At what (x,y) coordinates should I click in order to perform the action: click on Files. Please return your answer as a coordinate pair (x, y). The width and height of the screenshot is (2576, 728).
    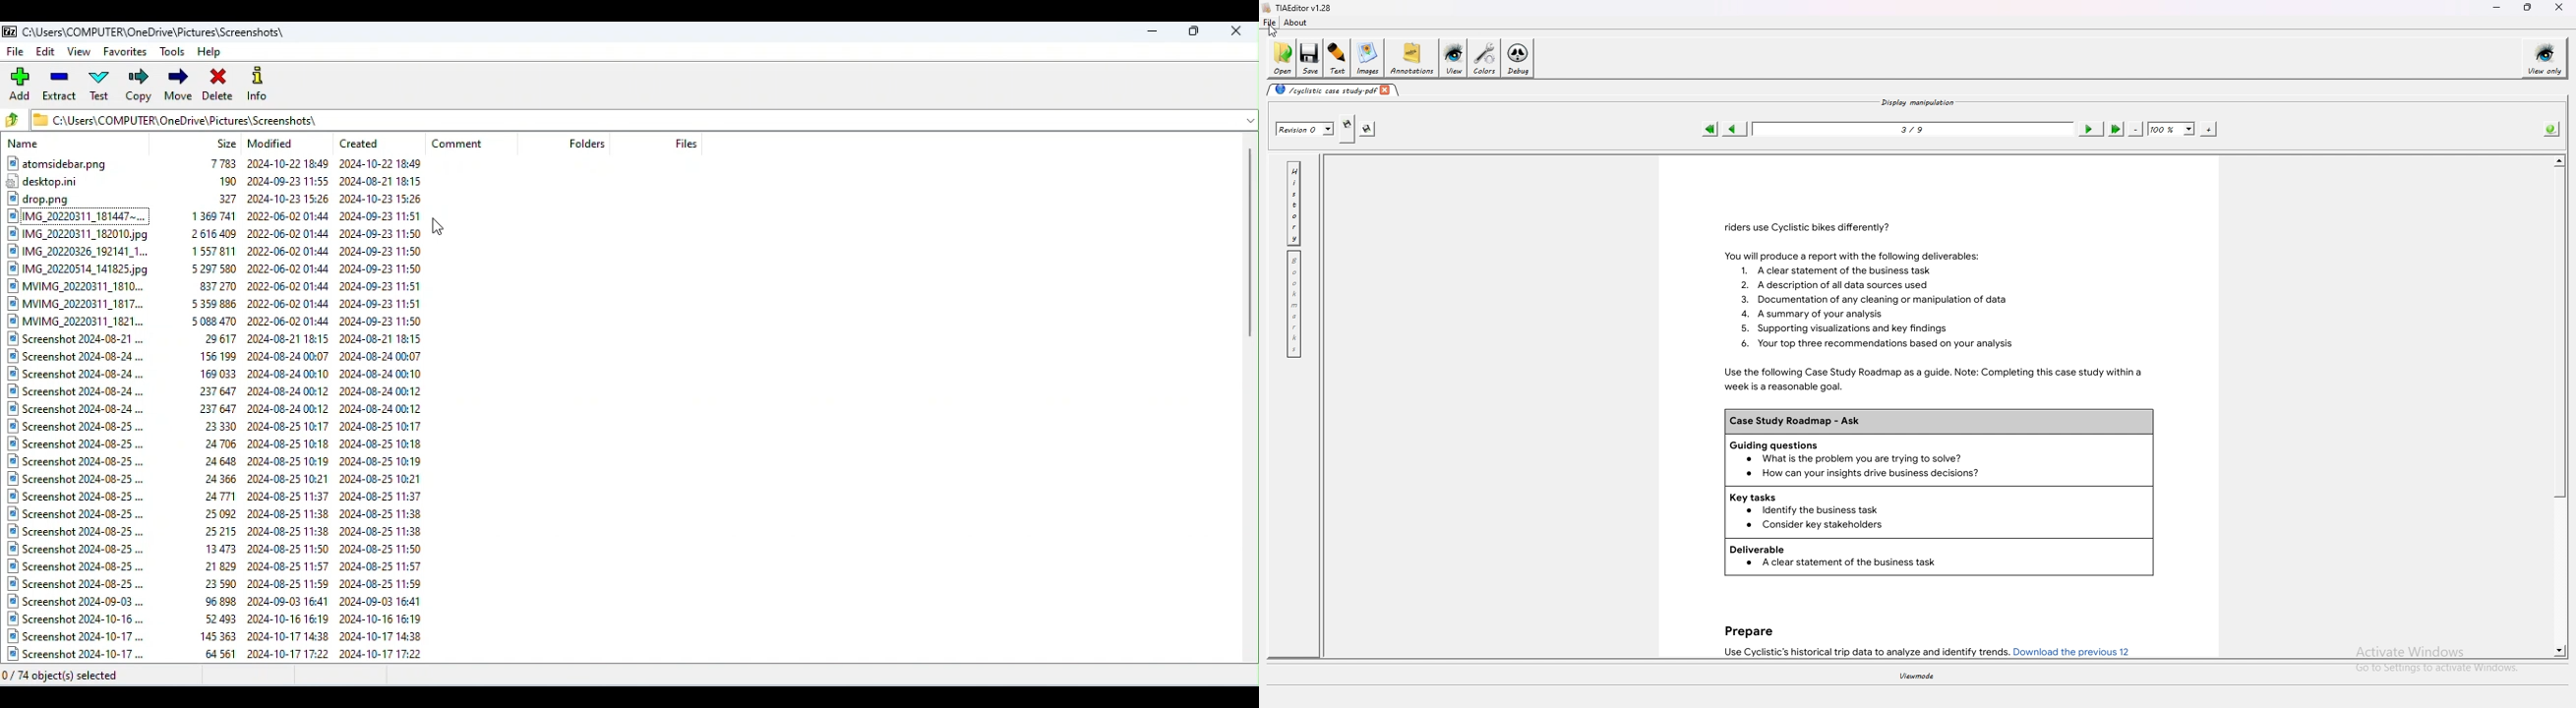
    Looking at the image, I should click on (686, 143).